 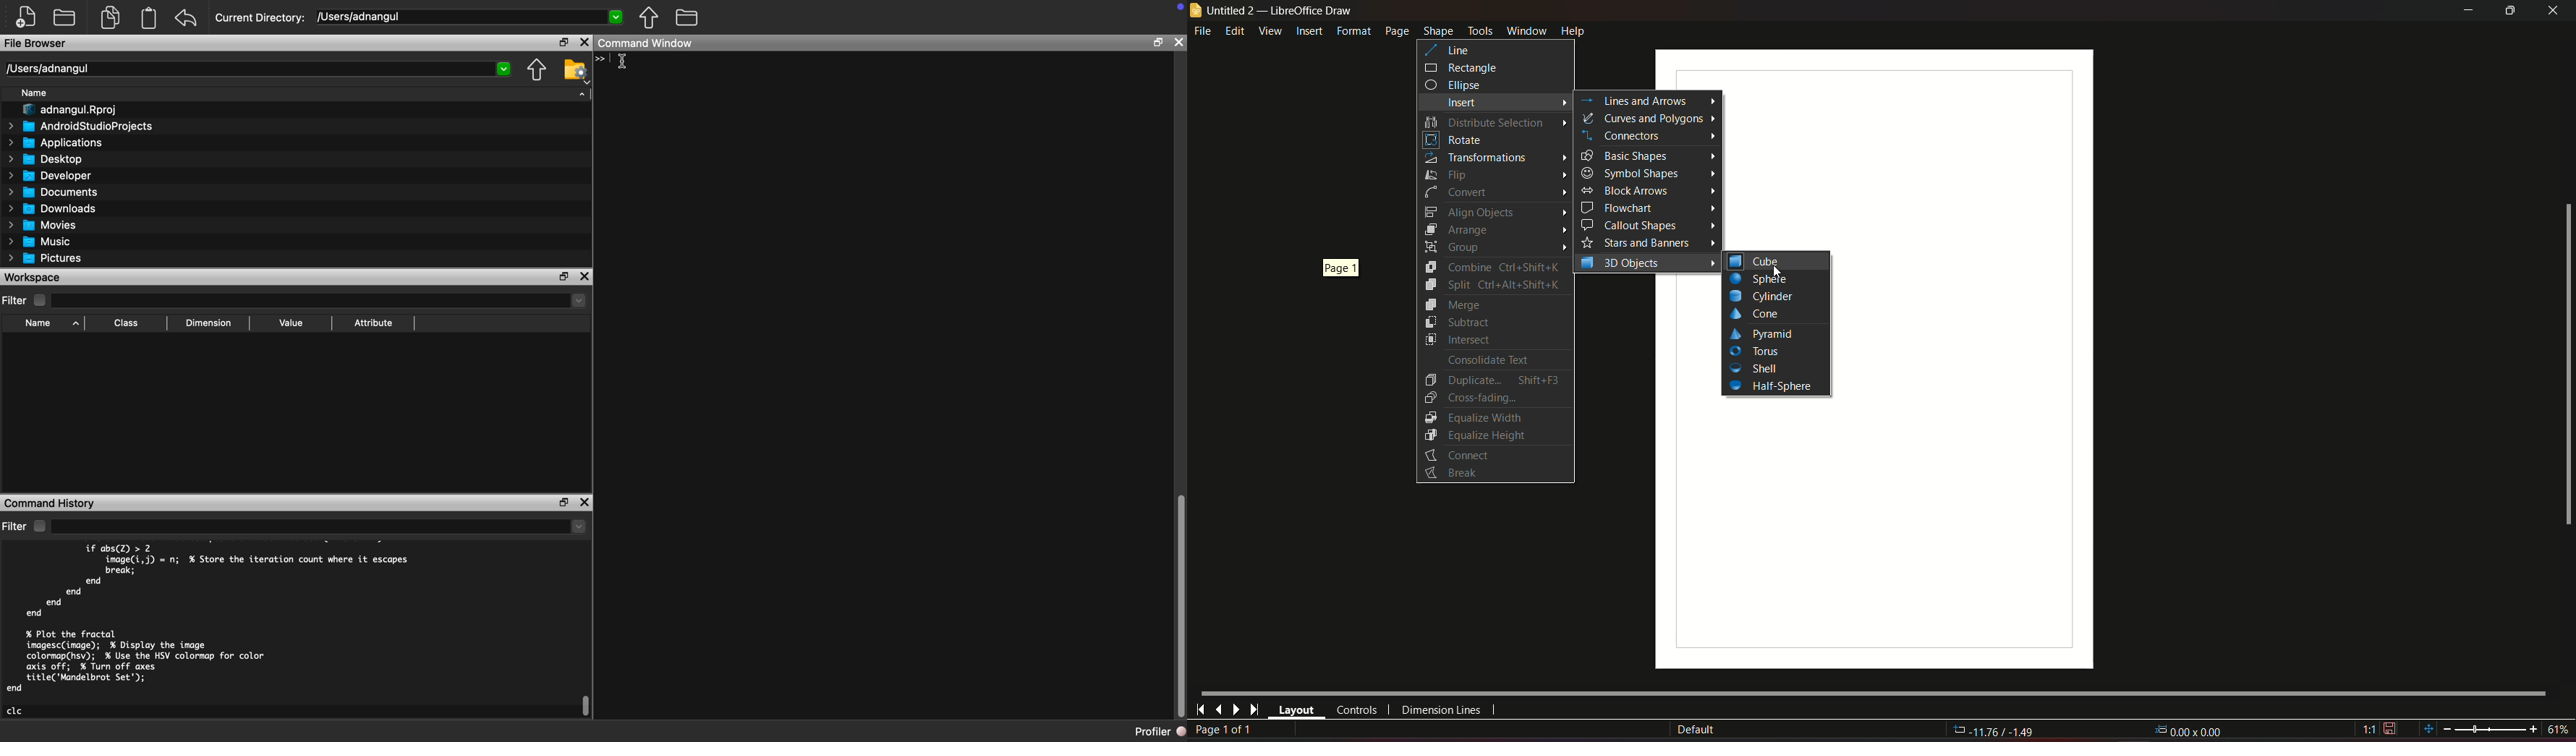 I want to click on Arrow, so click(x=1712, y=172).